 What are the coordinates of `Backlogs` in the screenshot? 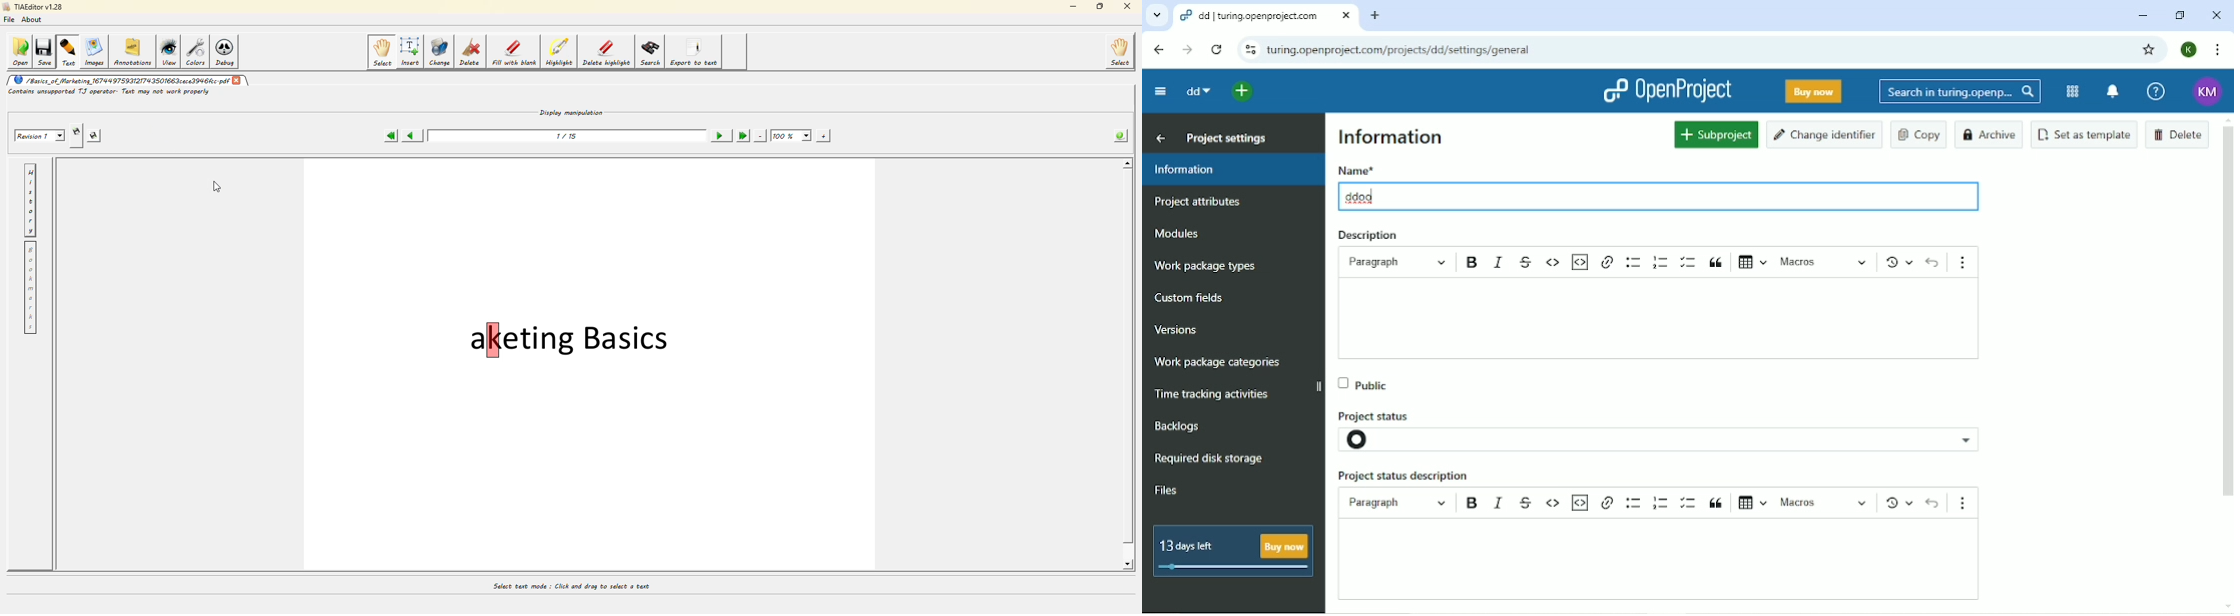 It's located at (1178, 425).